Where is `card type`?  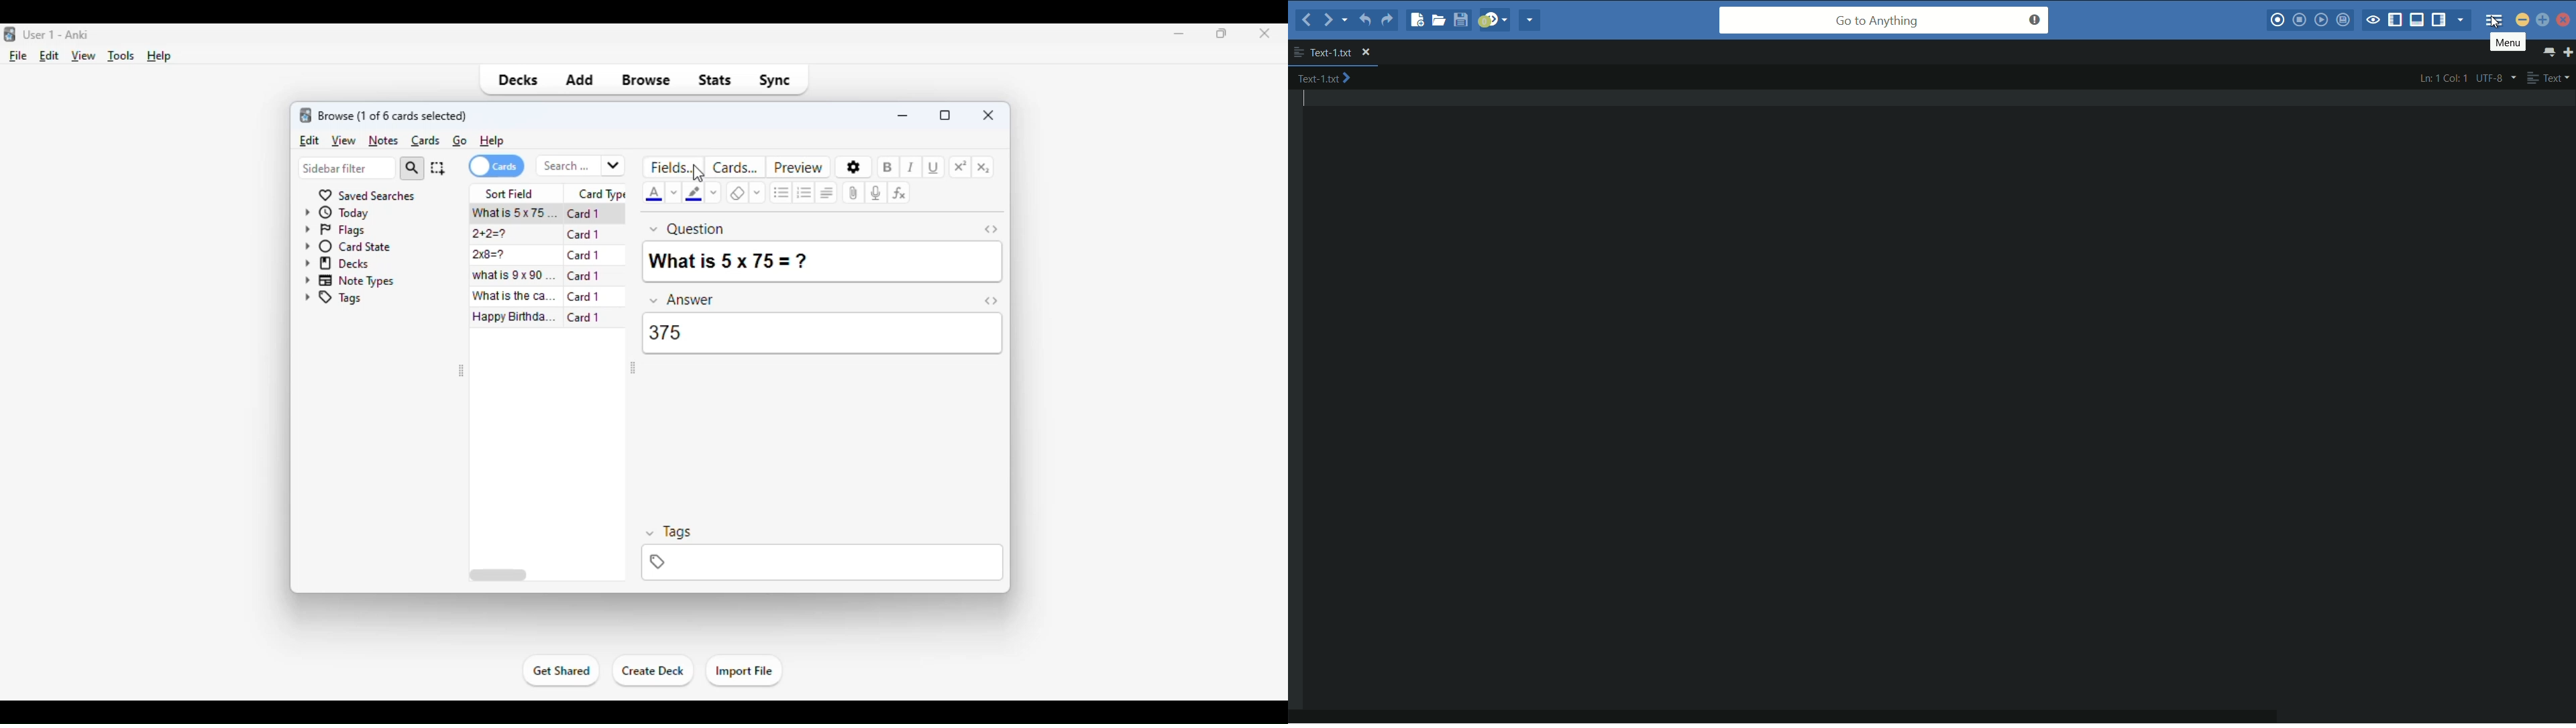
card type is located at coordinates (601, 194).